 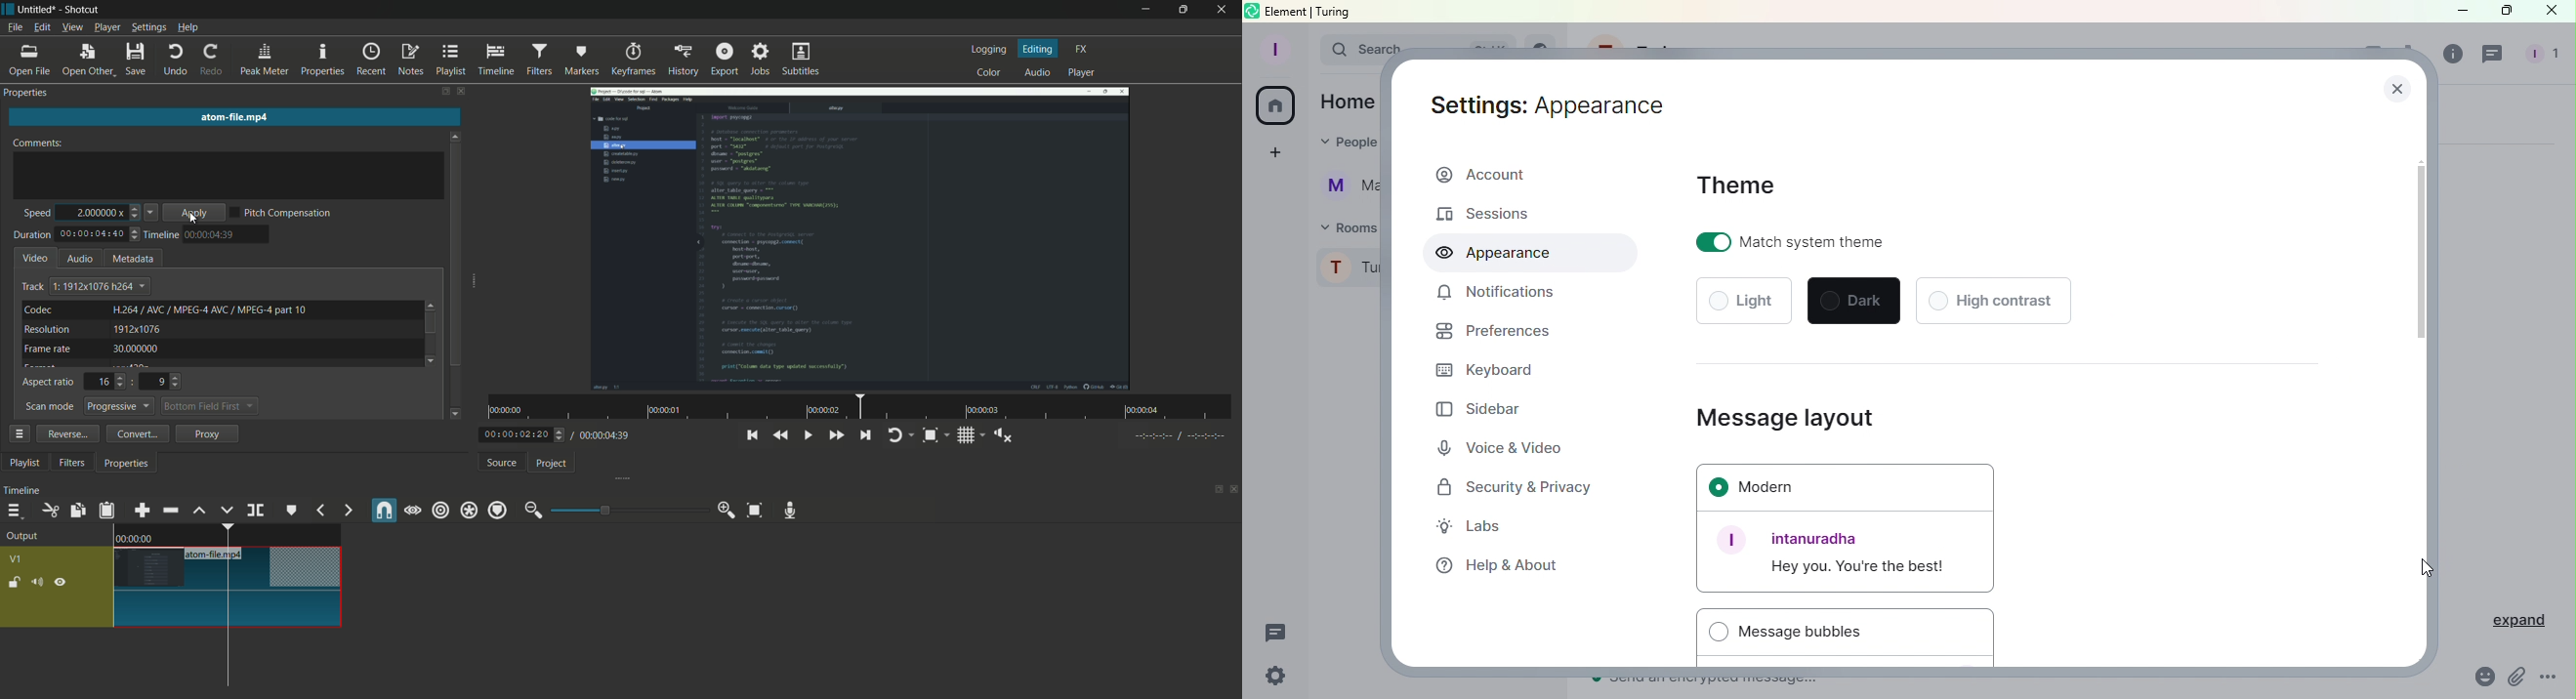 What do you see at coordinates (150, 28) in the screenshot?
I see `settings menu` at bounding box center [150, 28].